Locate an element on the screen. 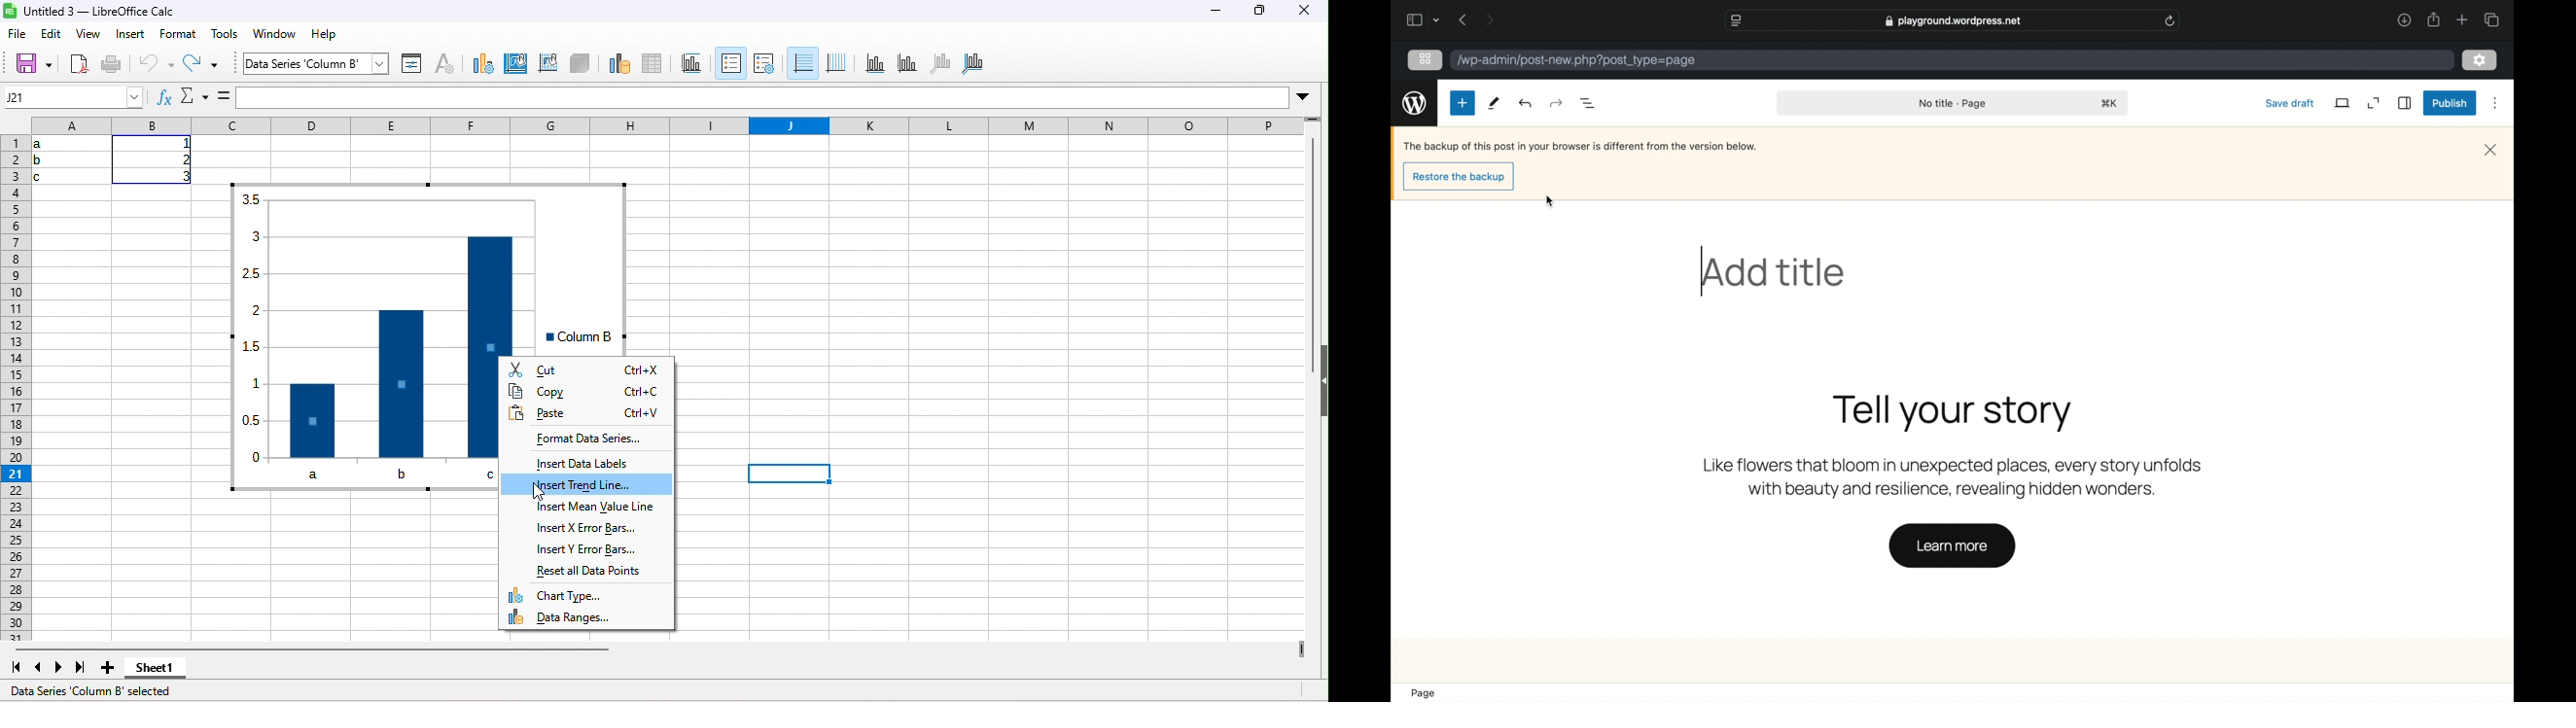  chart type is located at coordinates (576, 597).